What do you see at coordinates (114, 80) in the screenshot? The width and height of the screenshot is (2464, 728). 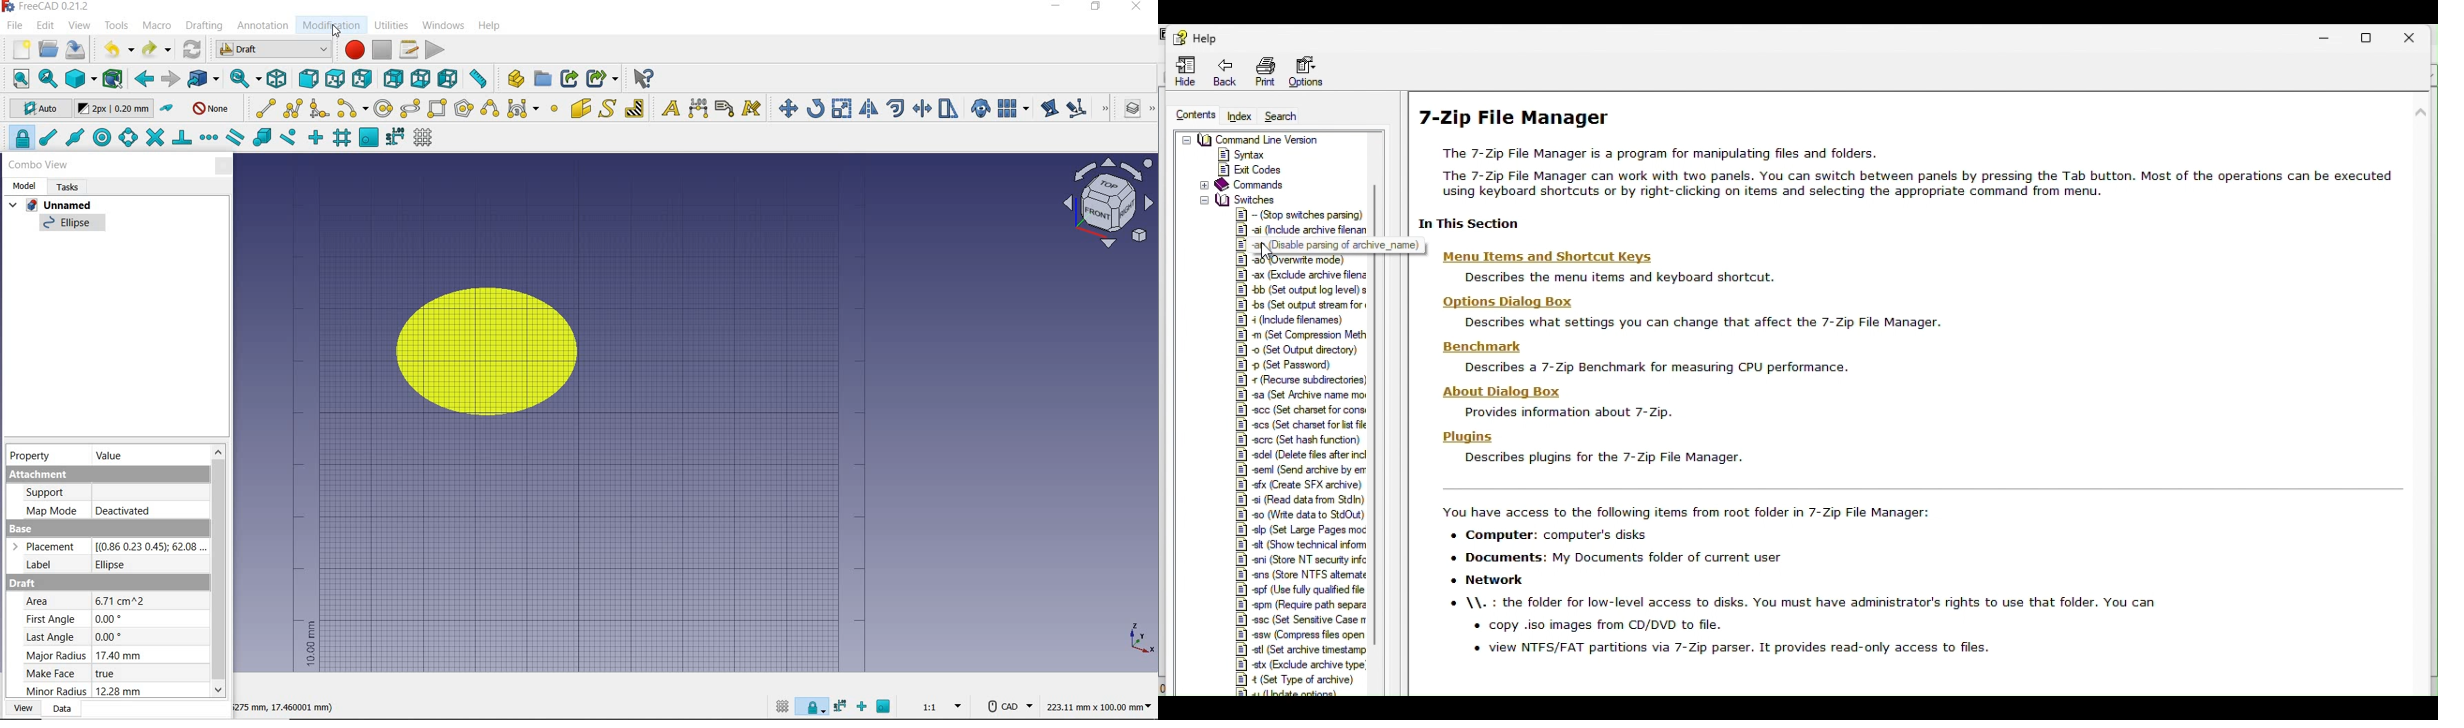 I see `bounding box` at bounding box center [114, 80].